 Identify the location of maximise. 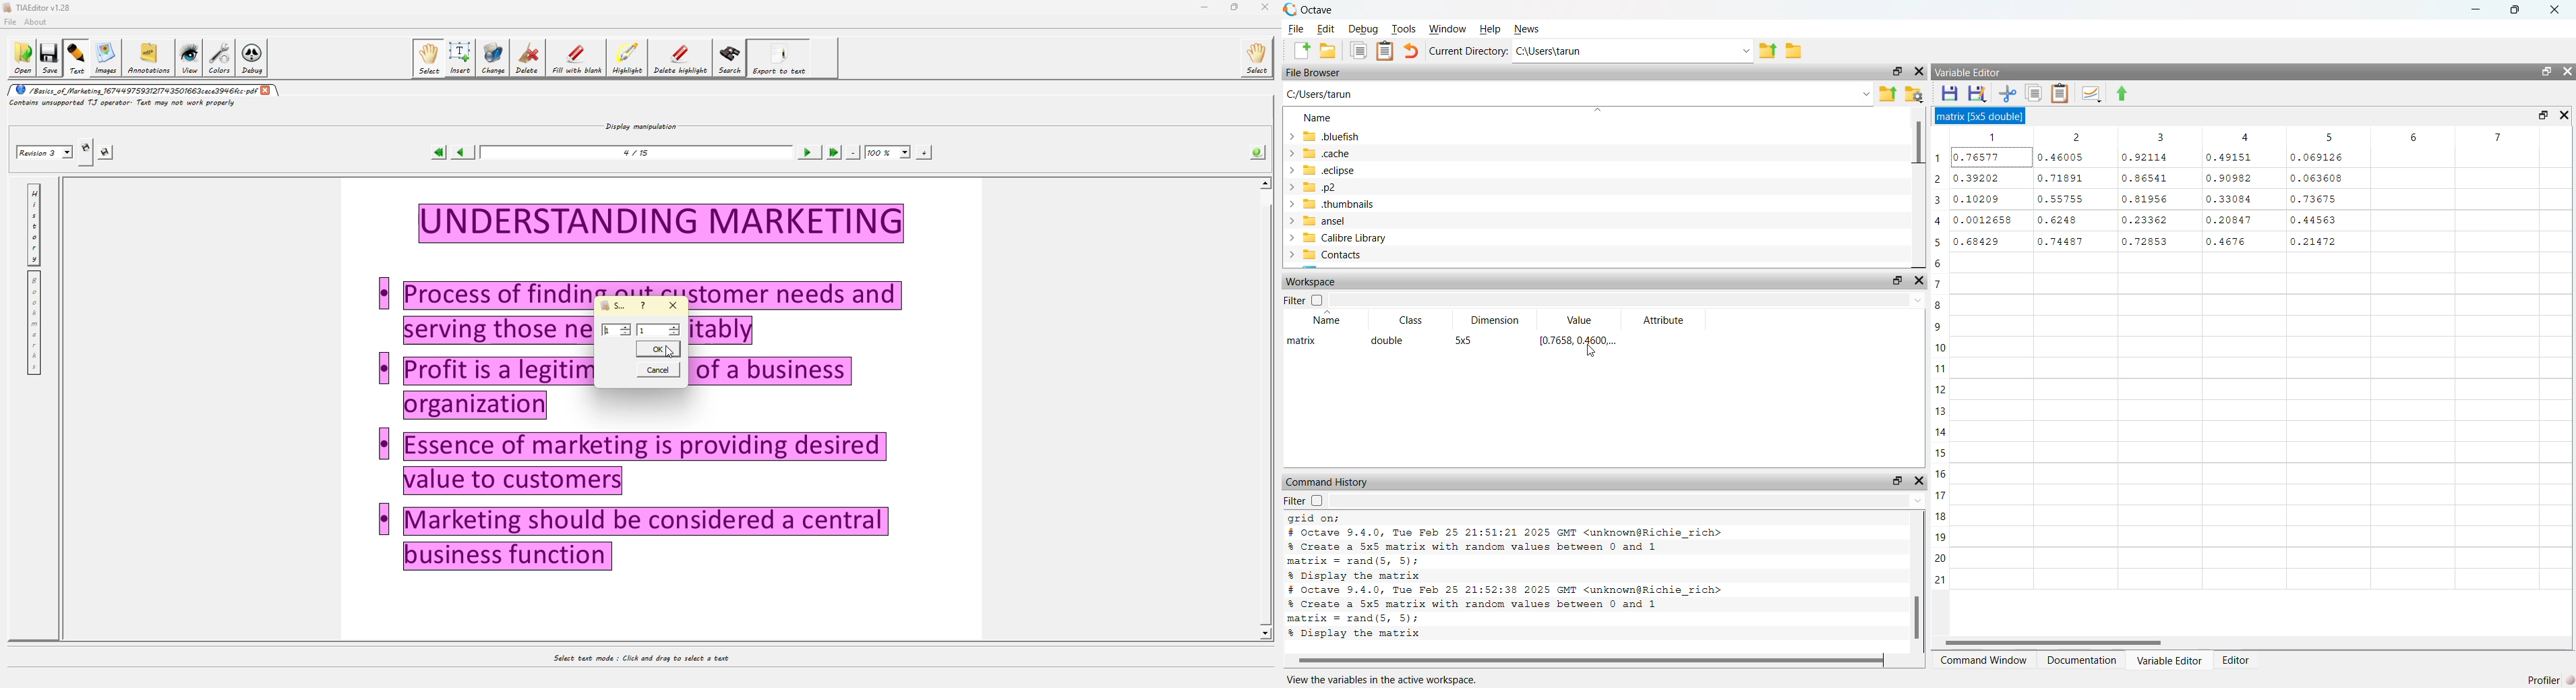
(1892, 282).